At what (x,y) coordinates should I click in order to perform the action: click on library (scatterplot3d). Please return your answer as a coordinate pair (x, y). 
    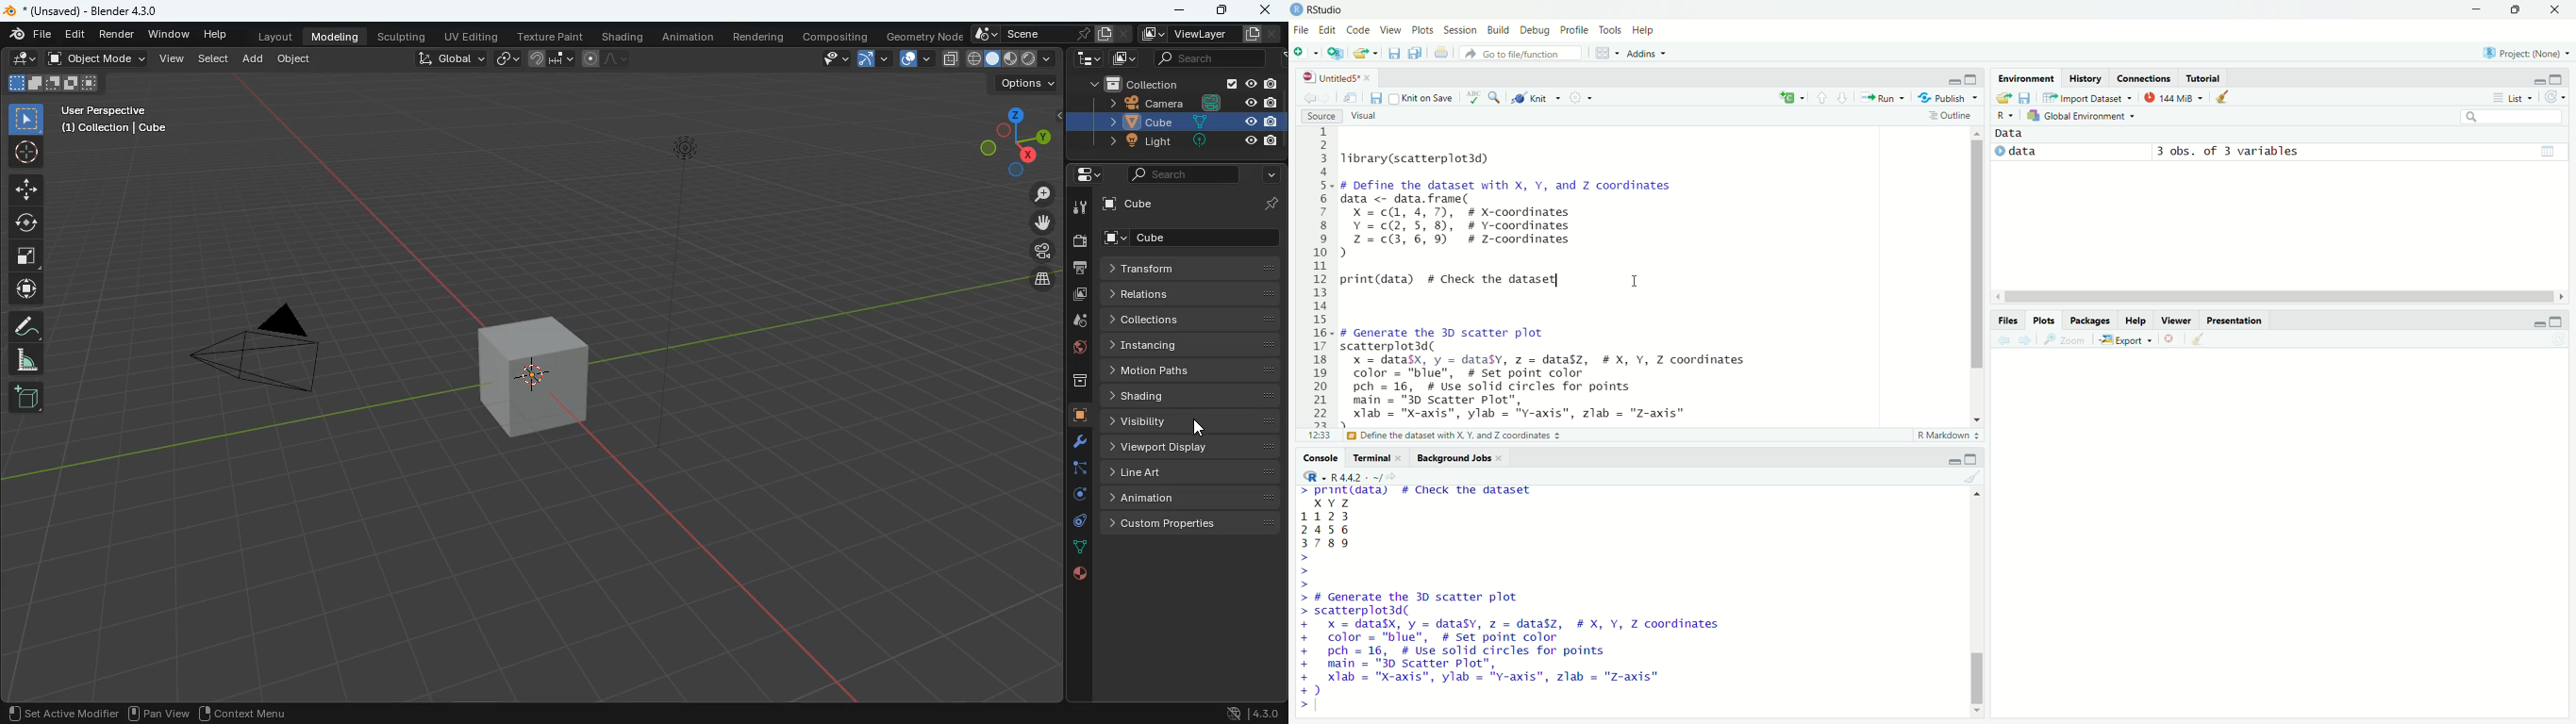
    Looking at the image, I should click on (1417, 158).